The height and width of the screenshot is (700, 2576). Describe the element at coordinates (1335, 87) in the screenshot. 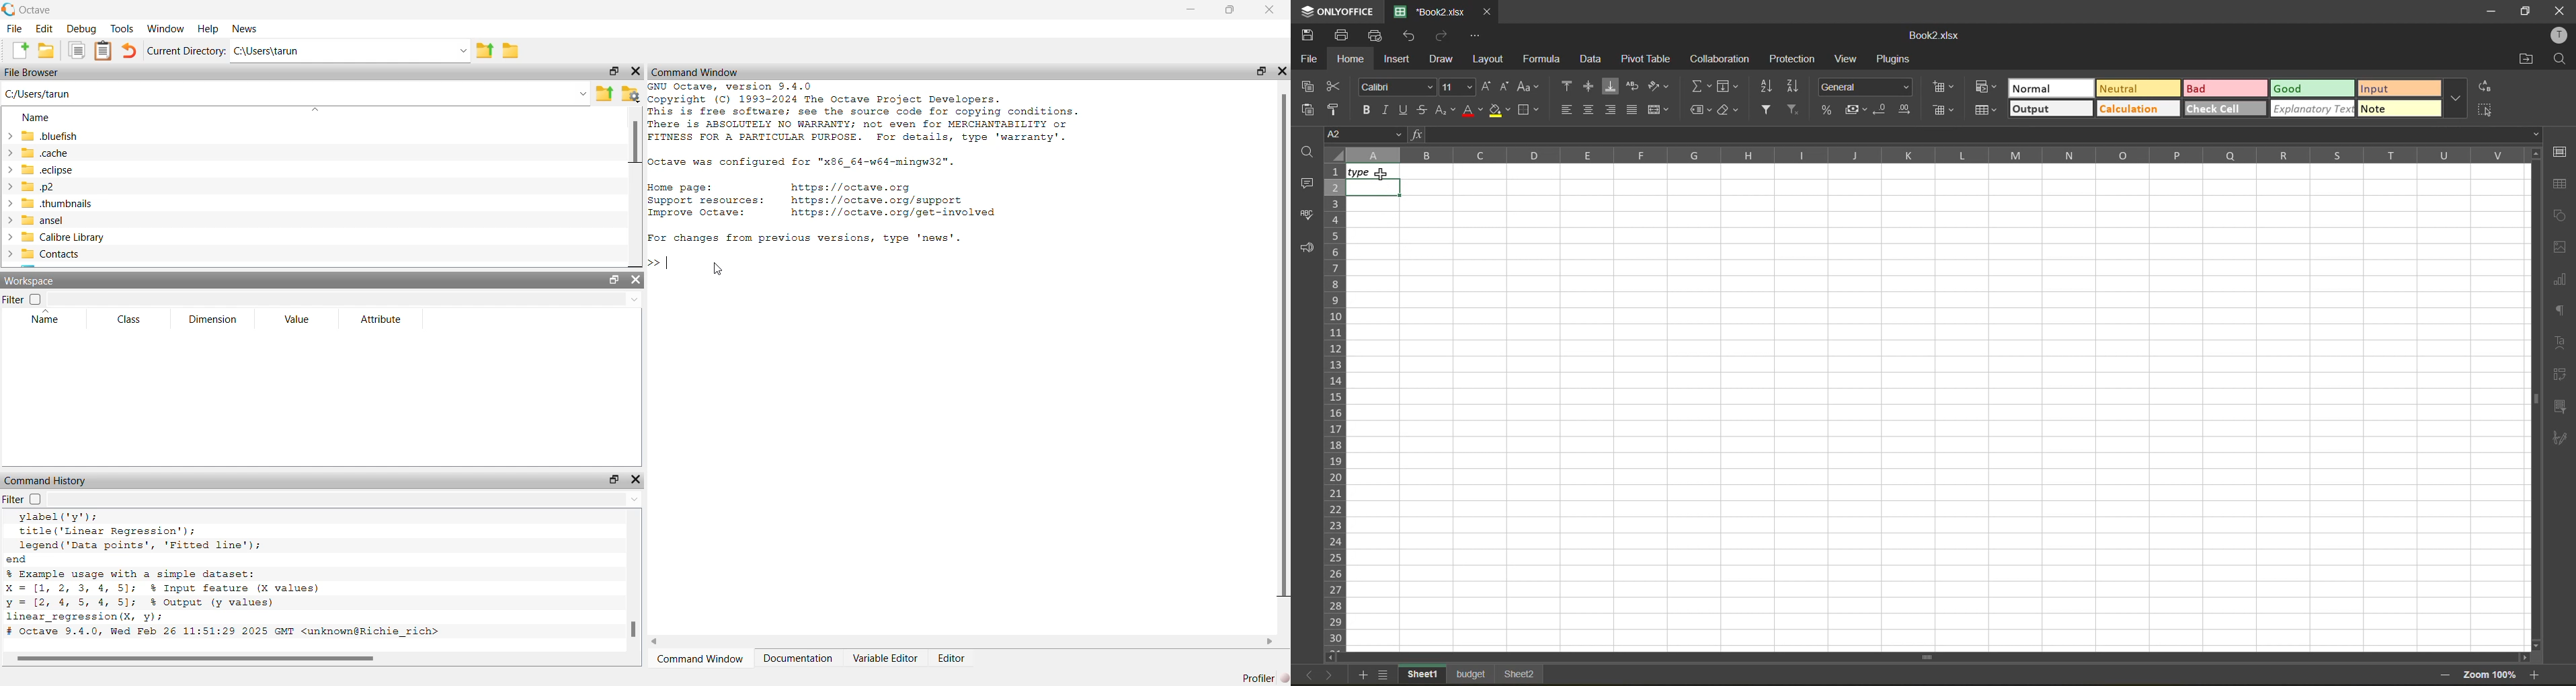

I see `cut` at that location.